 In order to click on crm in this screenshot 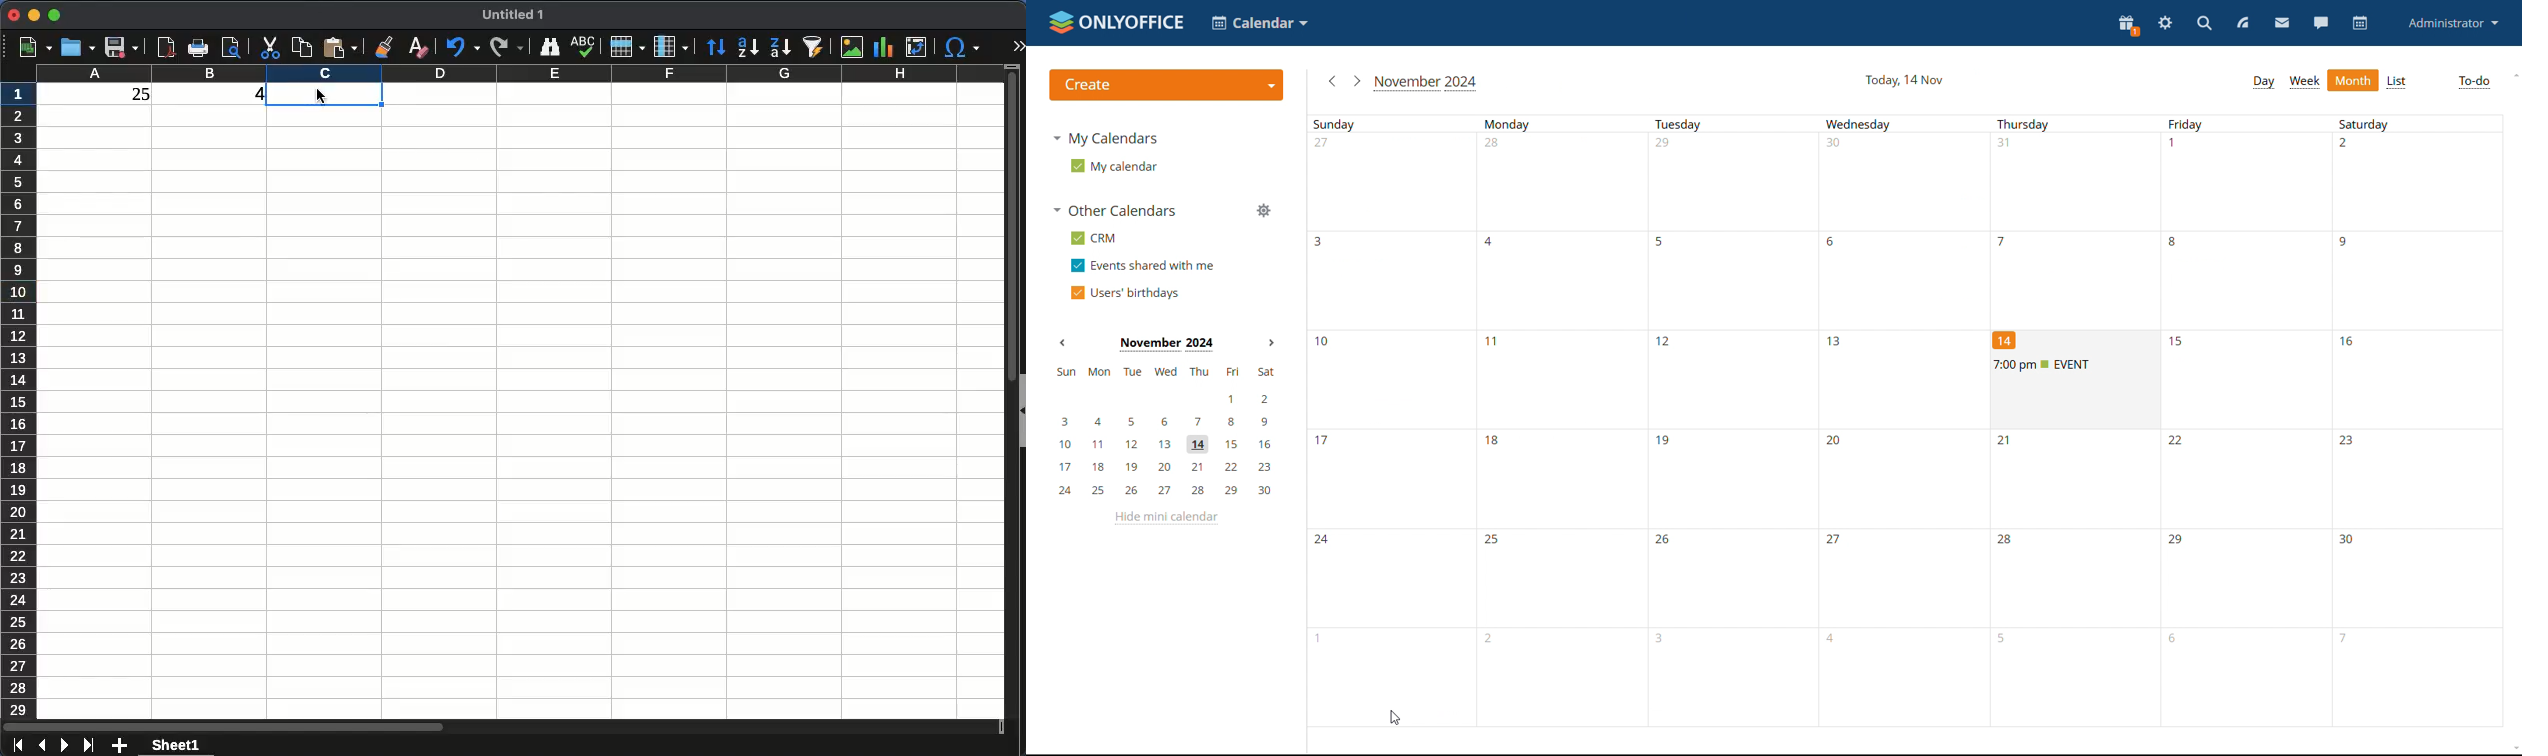, I will do `click(1094, 238)`.